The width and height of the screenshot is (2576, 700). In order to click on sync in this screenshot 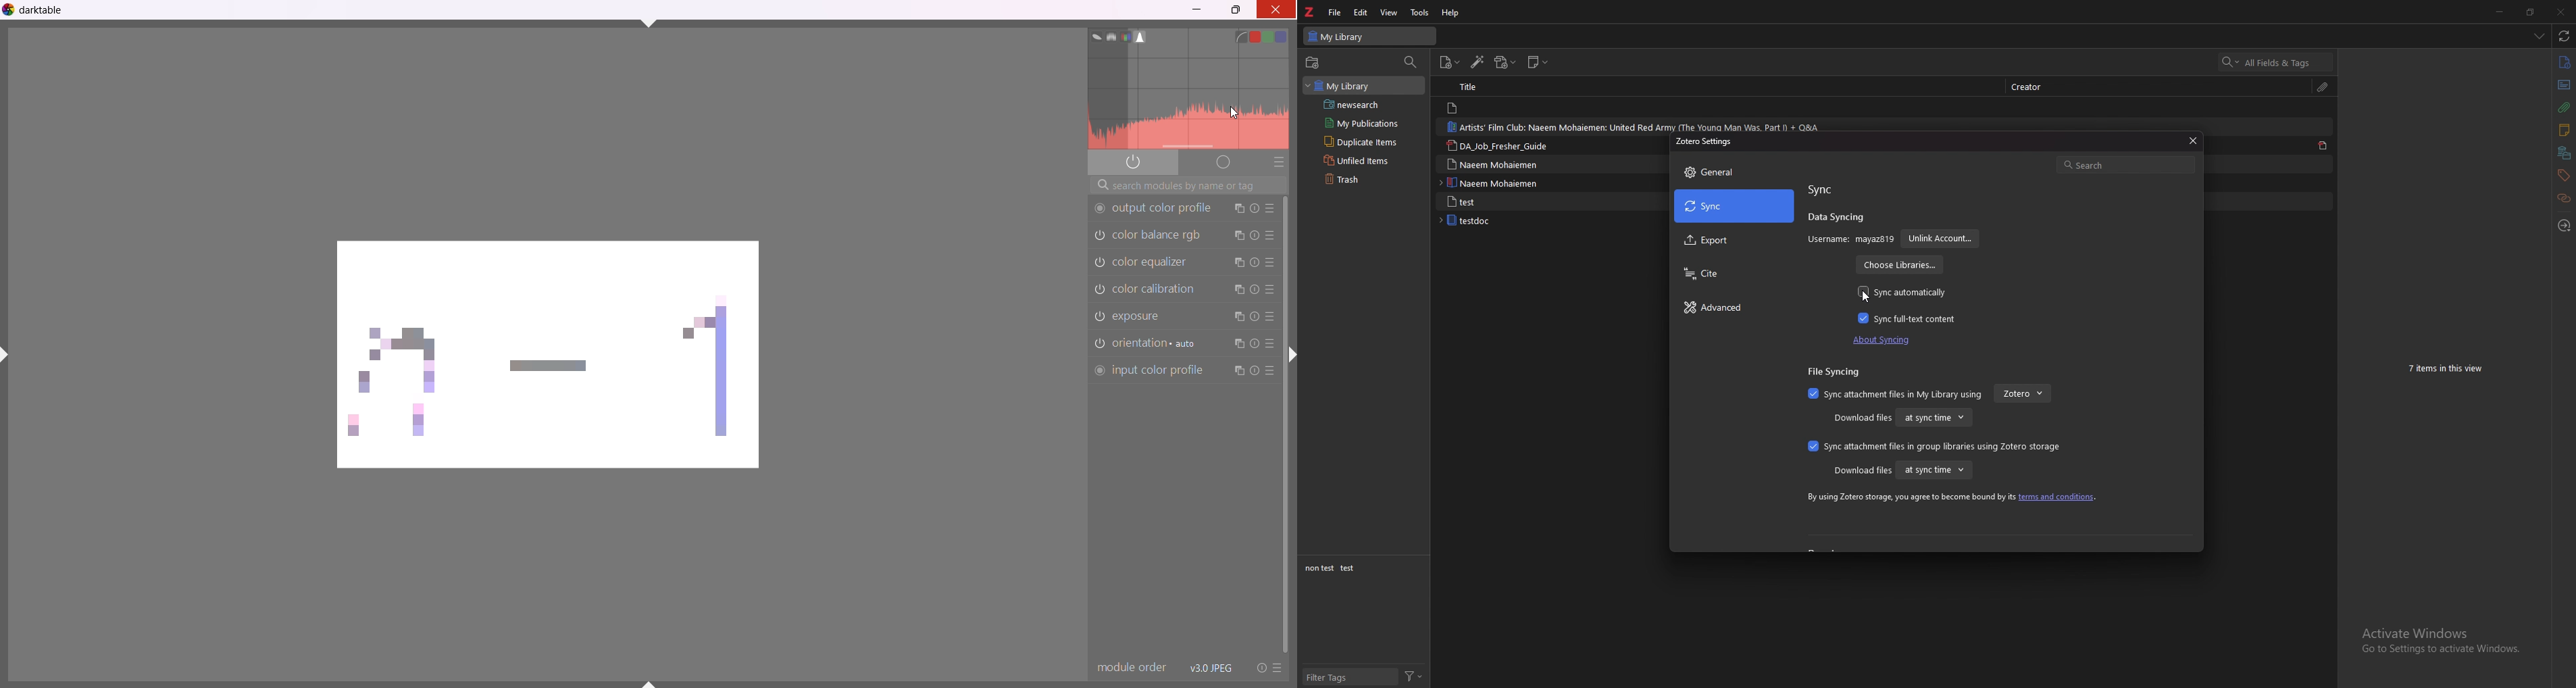, I will do `click(1824, 190)`.